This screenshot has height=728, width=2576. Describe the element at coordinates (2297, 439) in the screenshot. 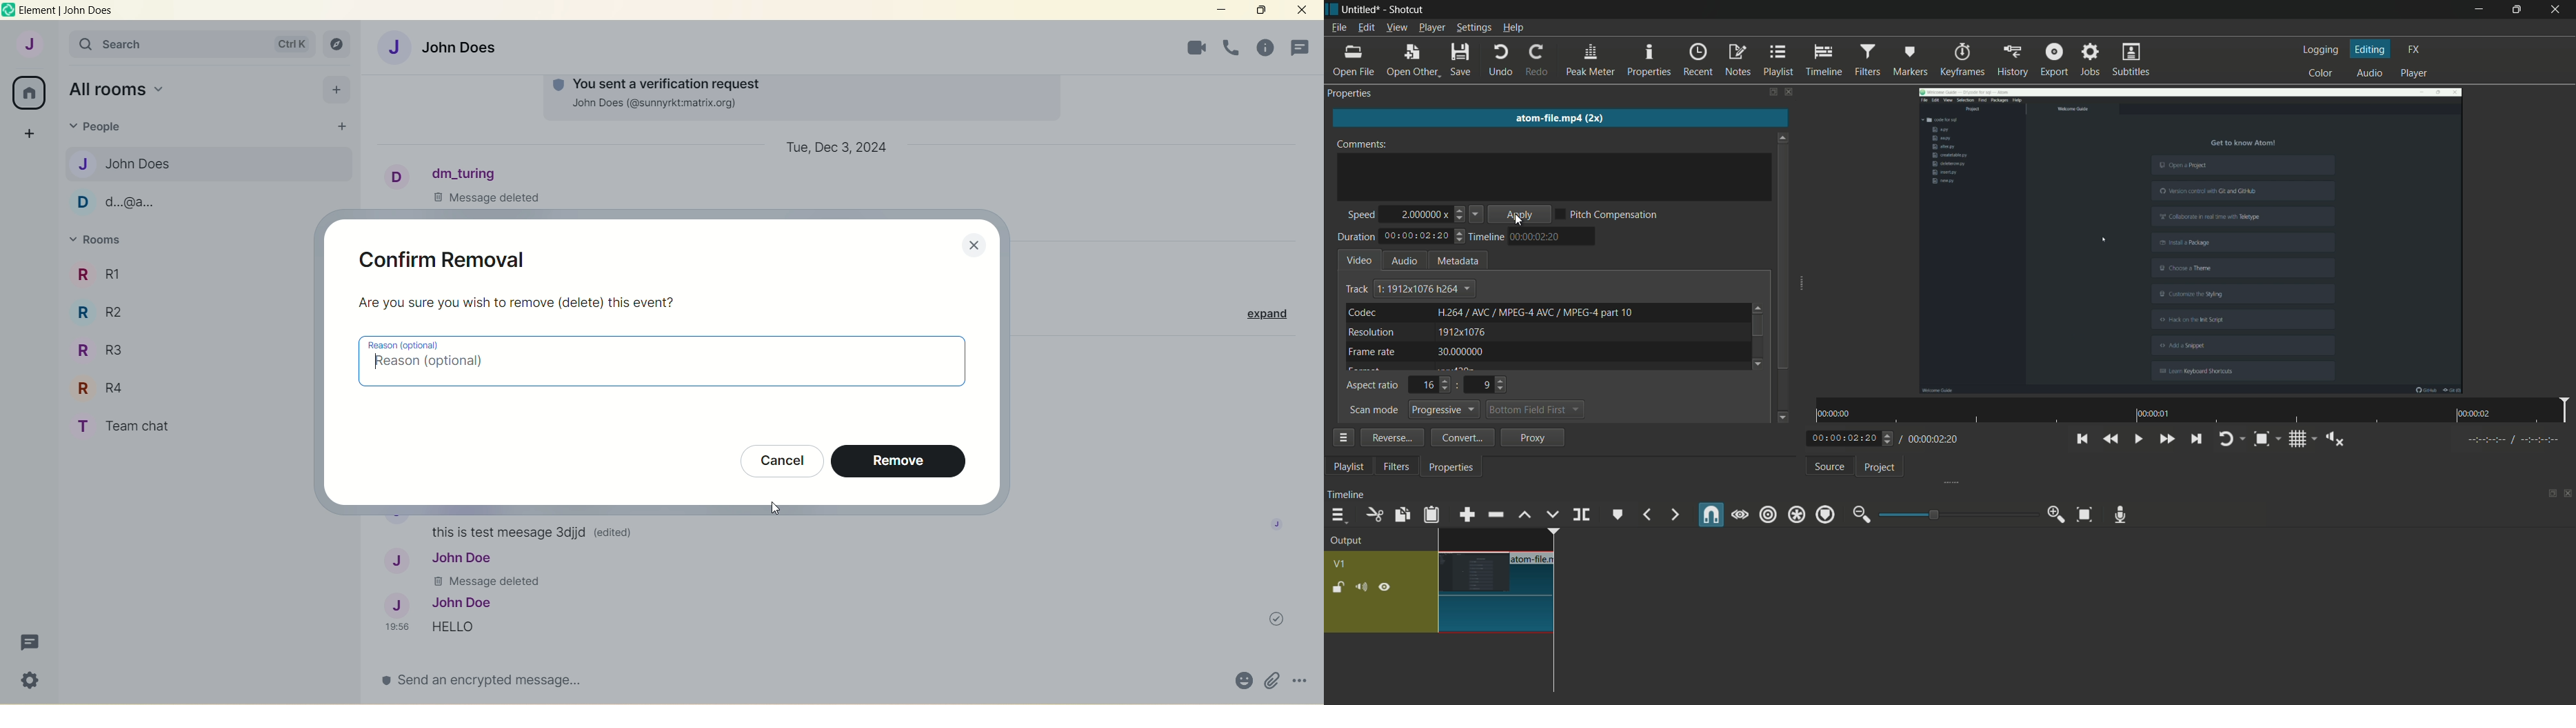

I see `toggle grid` at that location.